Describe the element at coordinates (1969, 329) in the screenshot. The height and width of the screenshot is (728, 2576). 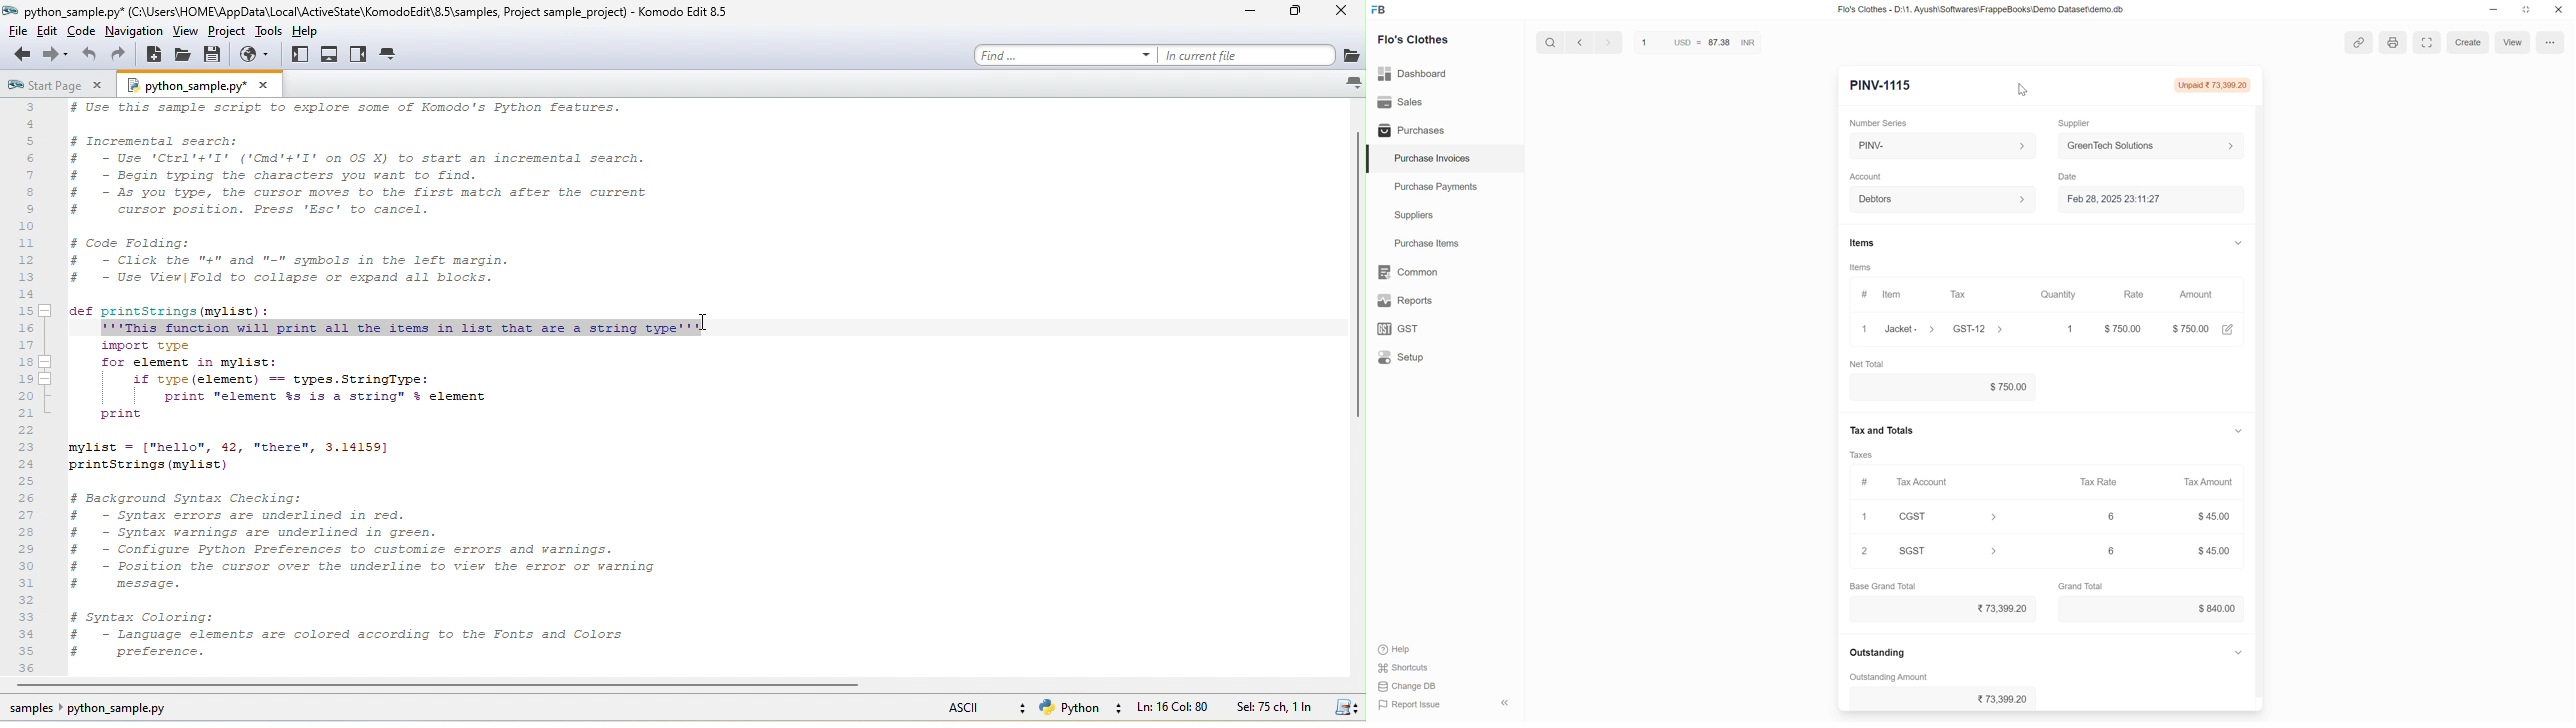
I see `GST-12` at that location.